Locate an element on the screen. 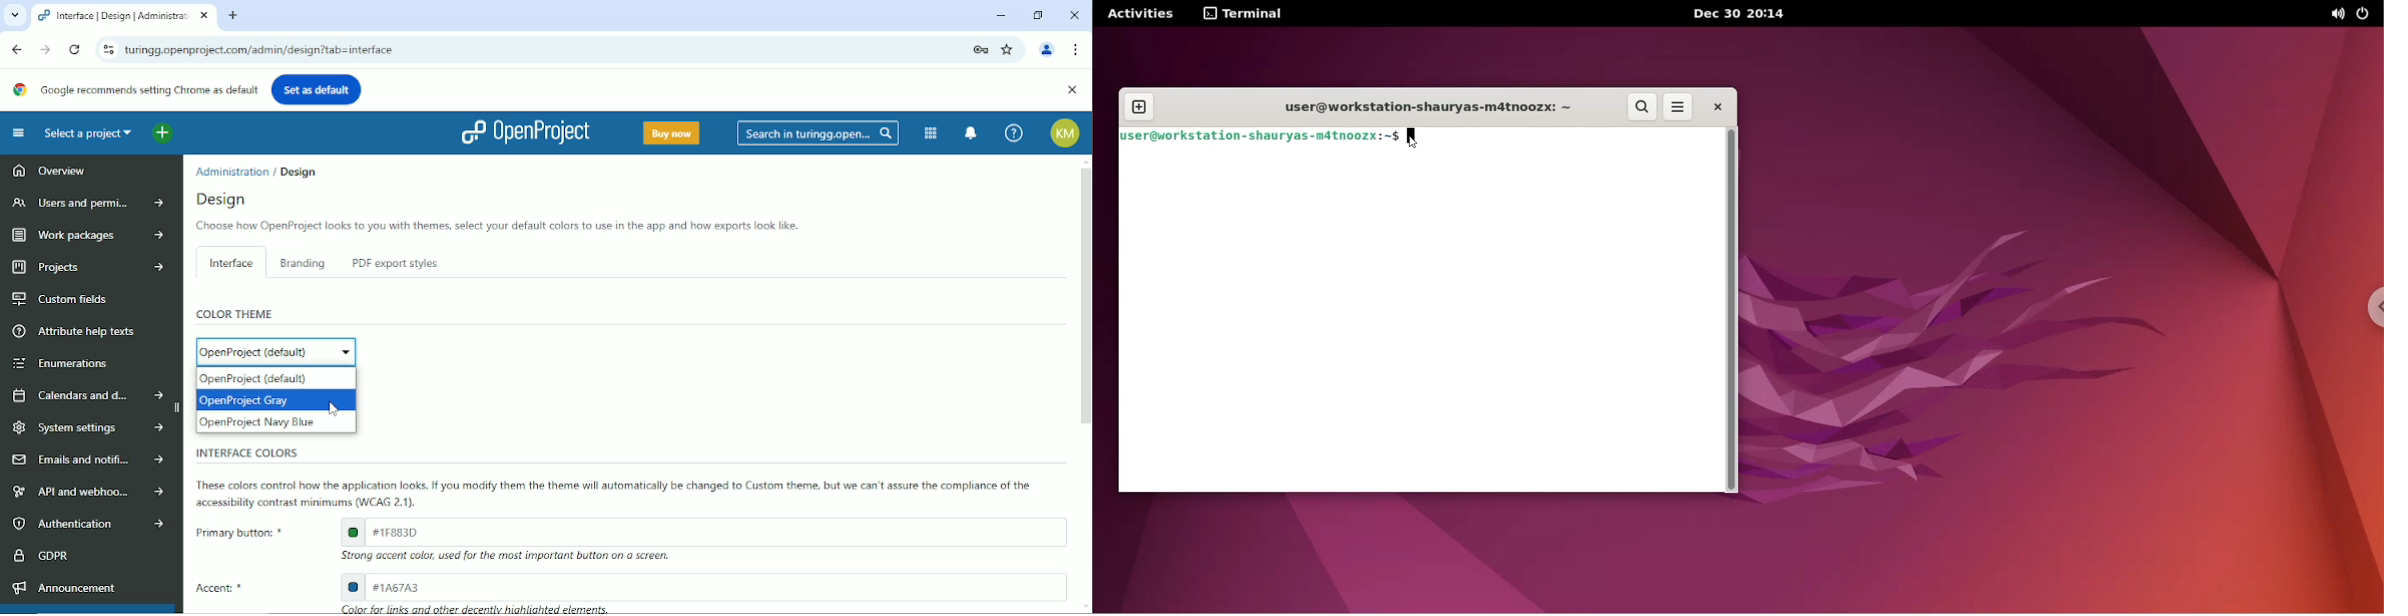  Custom fields is located at coordinates (62, 299).